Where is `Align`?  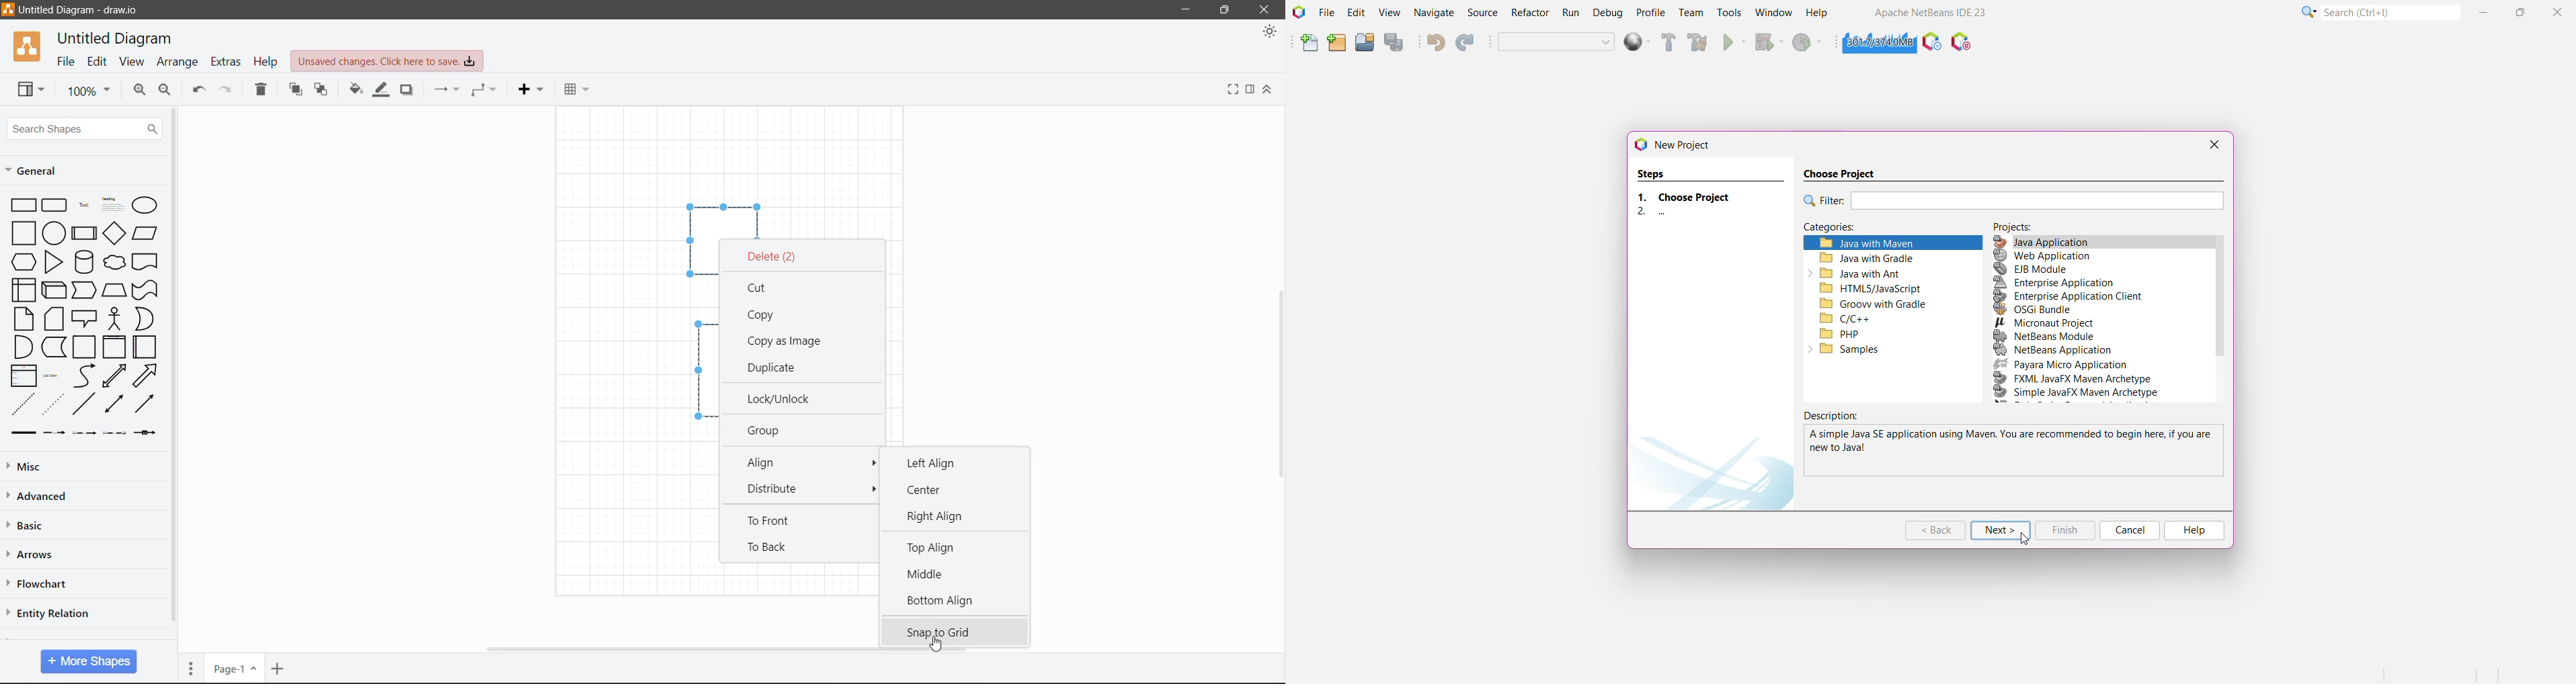 Align is located at coordinates (800, 462).